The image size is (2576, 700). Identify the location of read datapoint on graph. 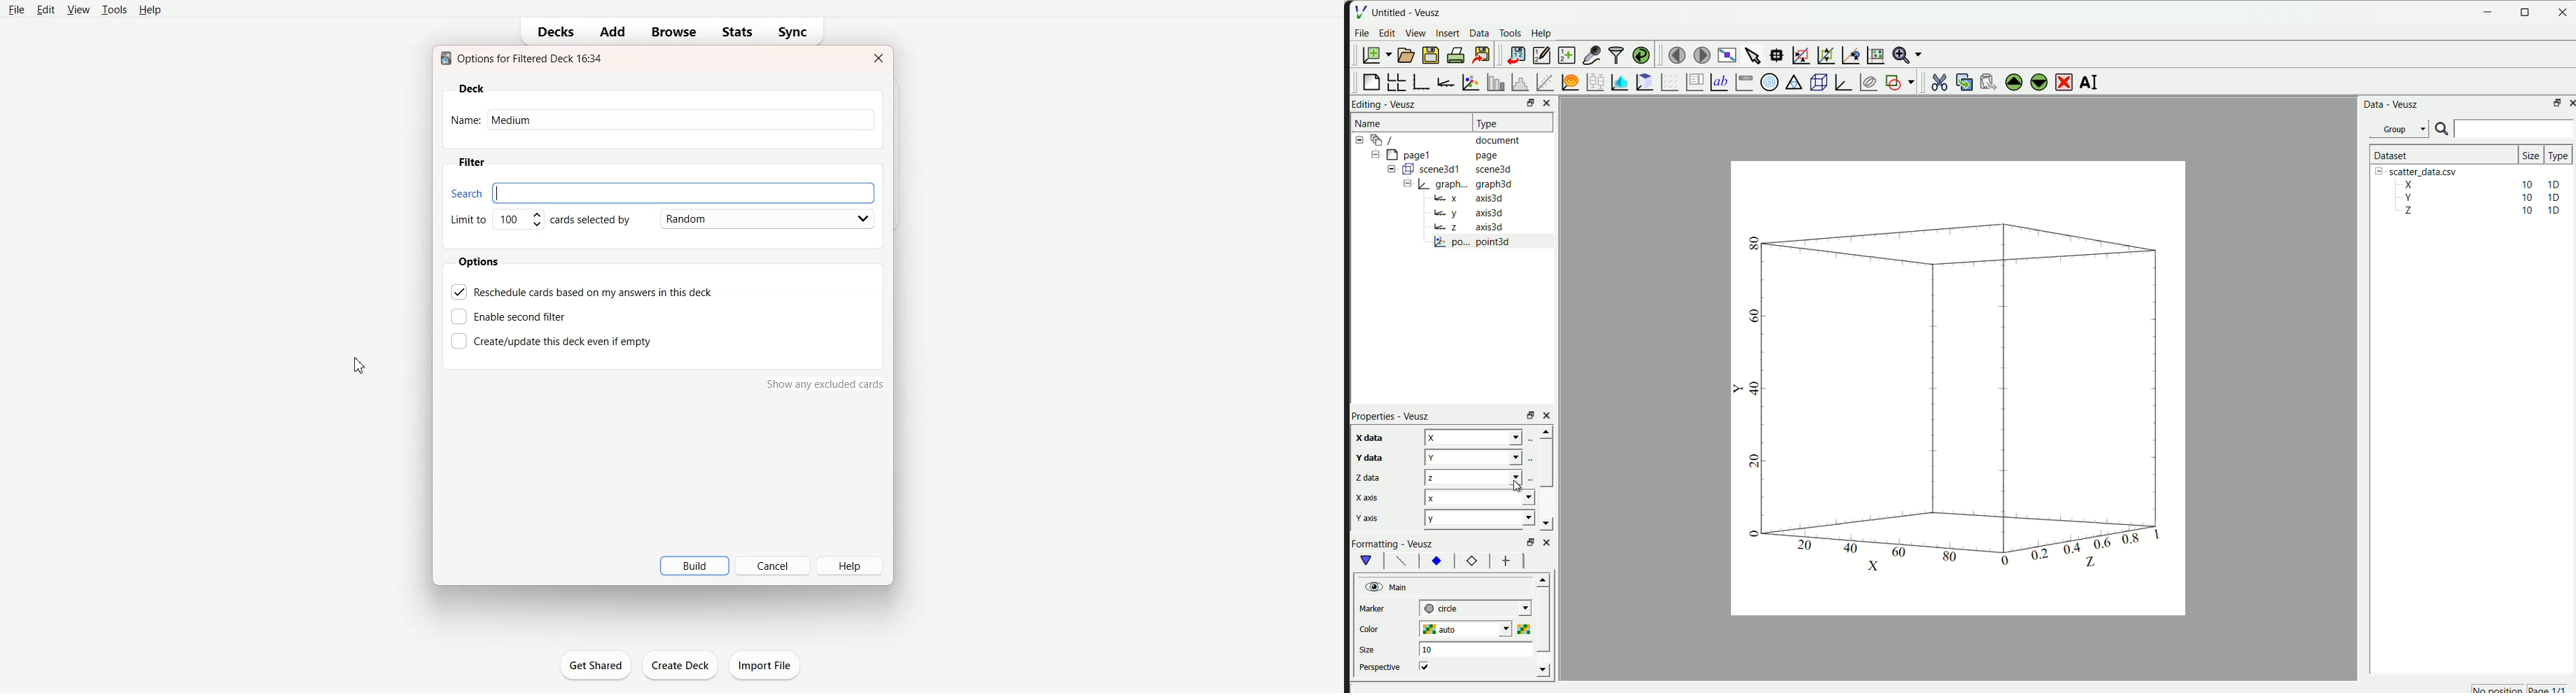
(1776, 55).